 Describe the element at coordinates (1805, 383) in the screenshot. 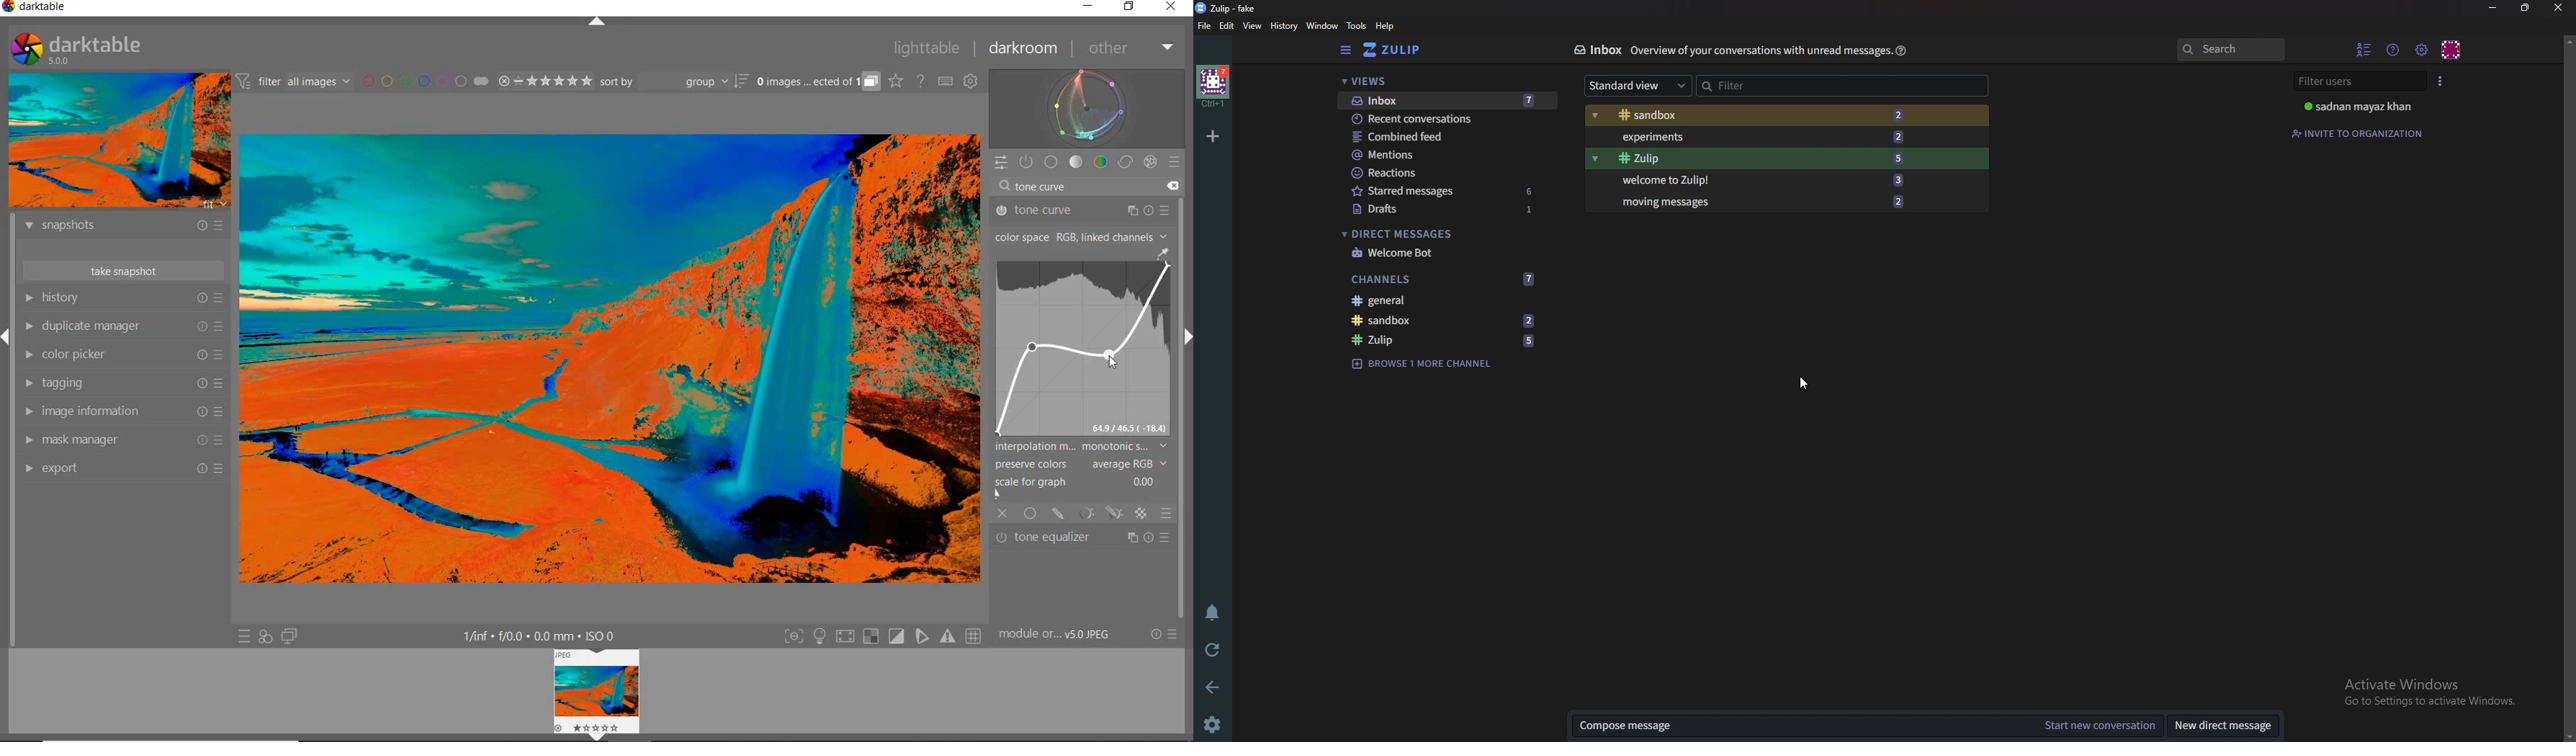

I see `cursor` at that location.